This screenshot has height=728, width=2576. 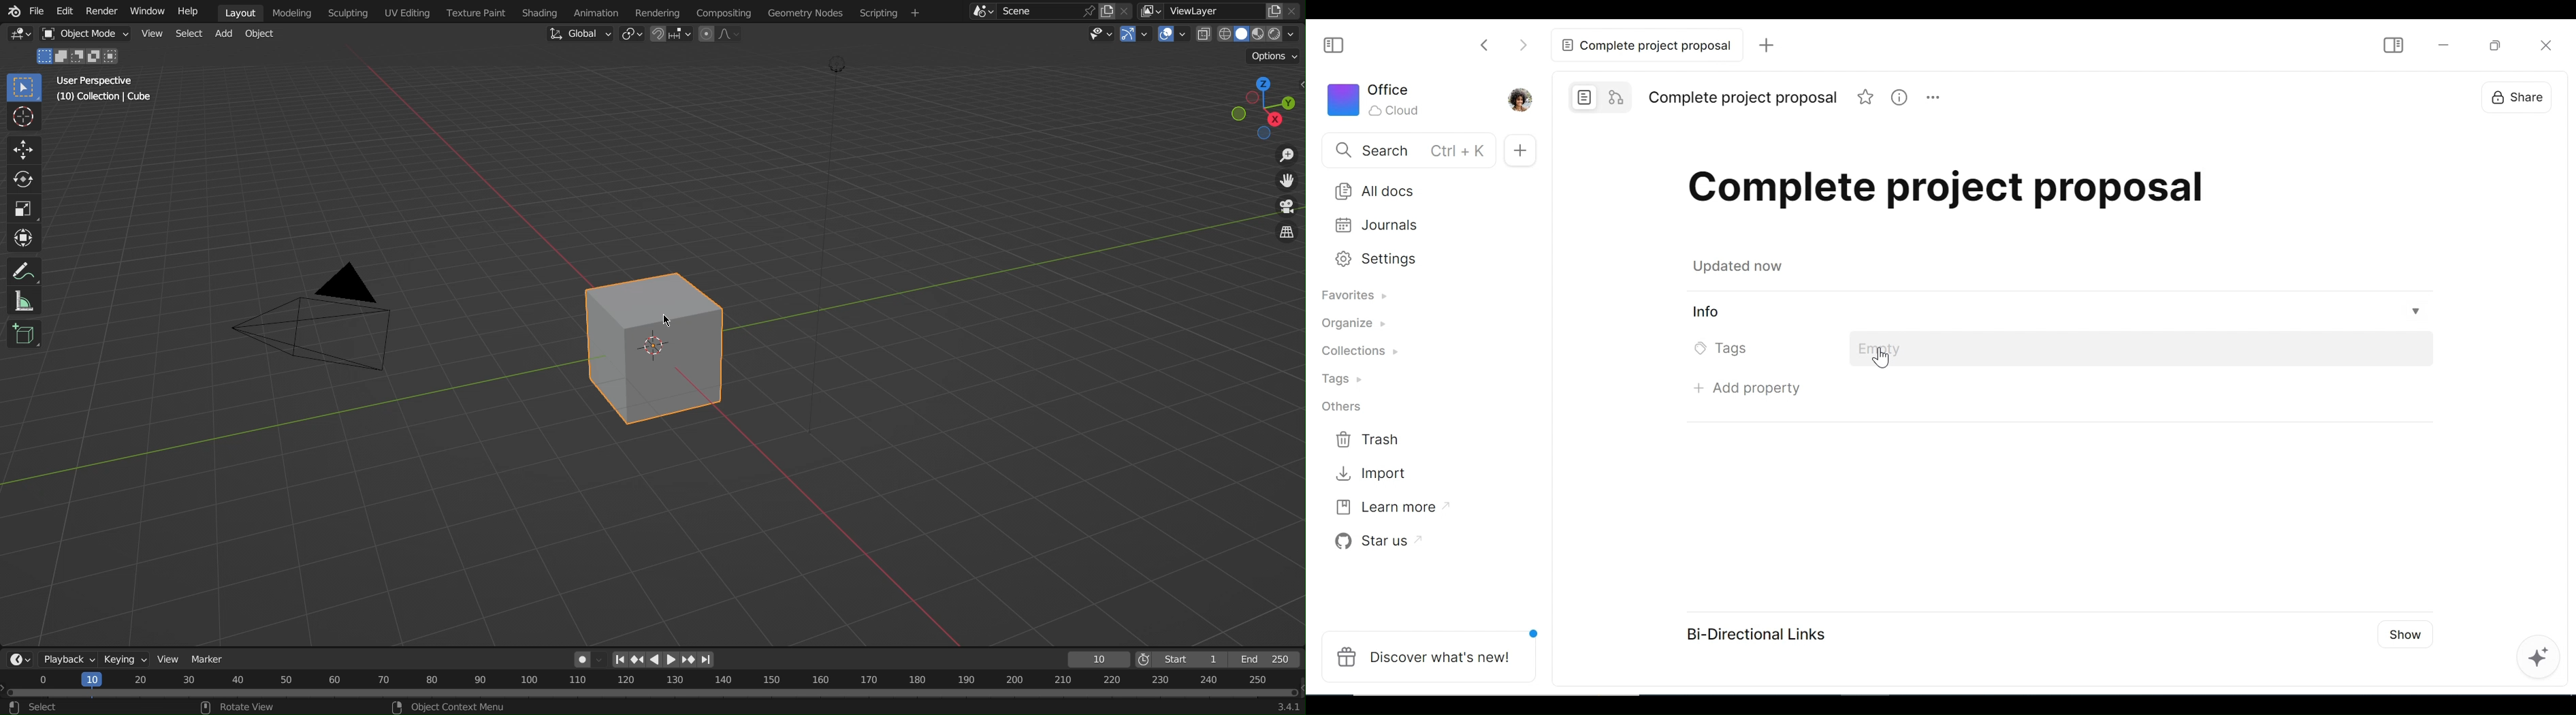 What do you see at coordinates (541, 11) in the screenshot?
I see `Shading` at bounding box center [541, 11].